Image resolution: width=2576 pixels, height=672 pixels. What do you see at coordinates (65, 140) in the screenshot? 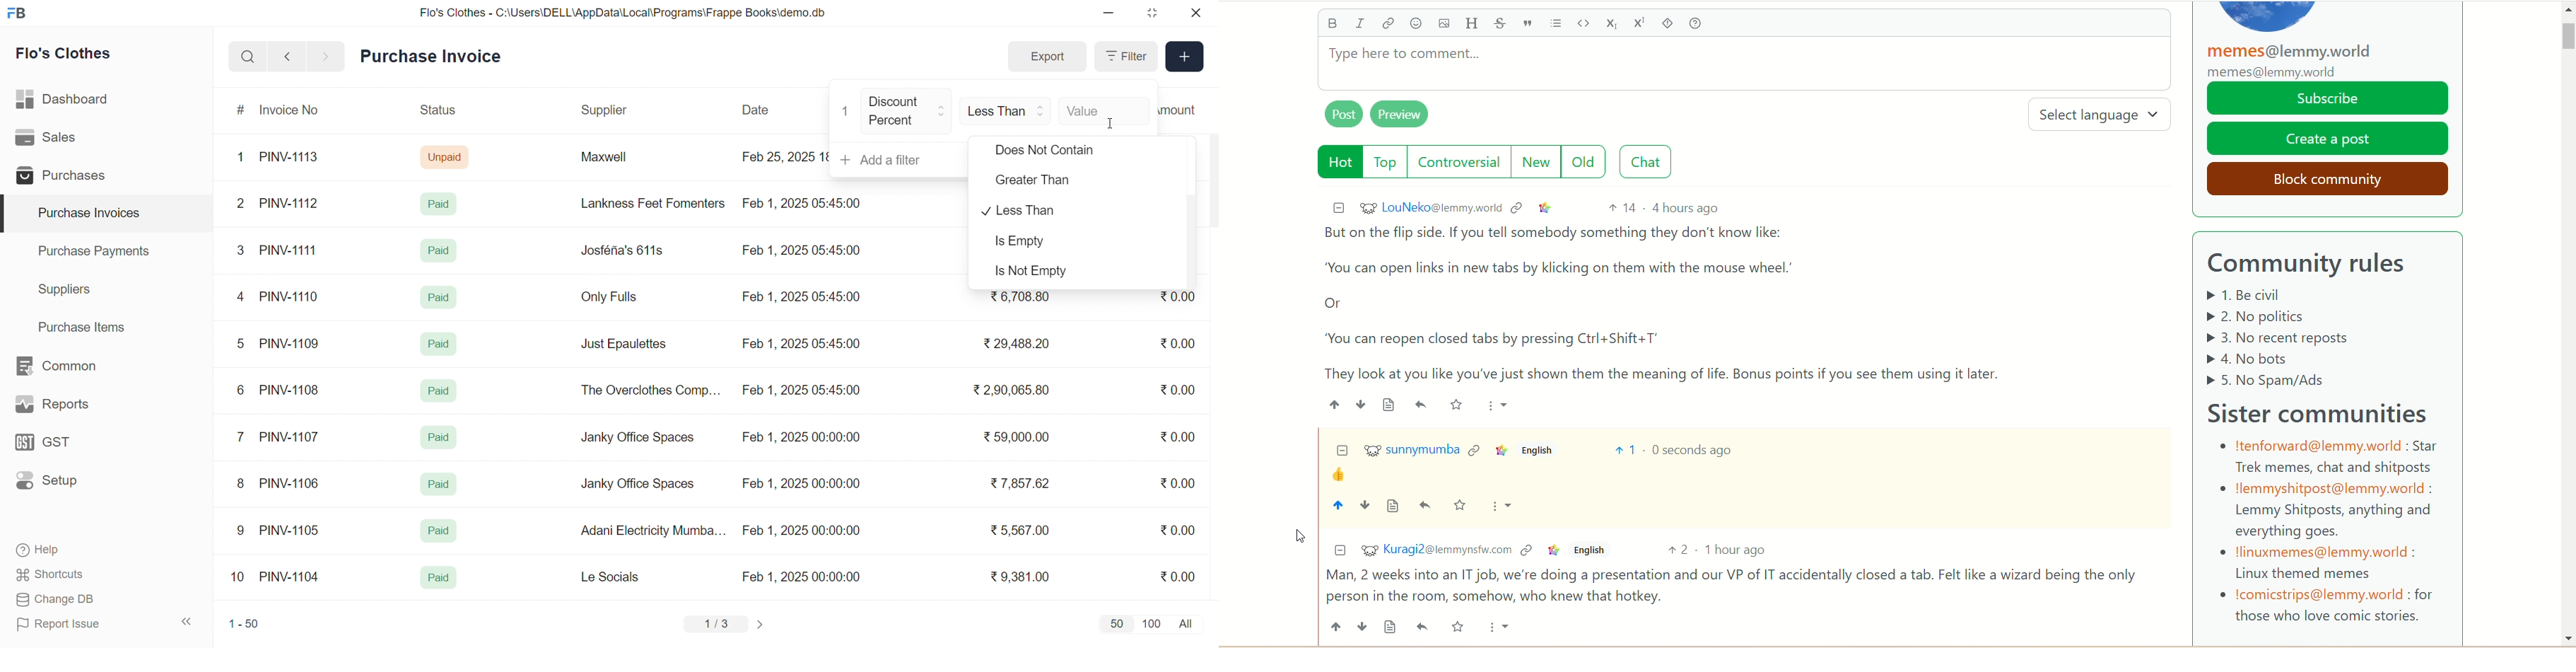
I see `Sales` at bounding box center [65, 140].